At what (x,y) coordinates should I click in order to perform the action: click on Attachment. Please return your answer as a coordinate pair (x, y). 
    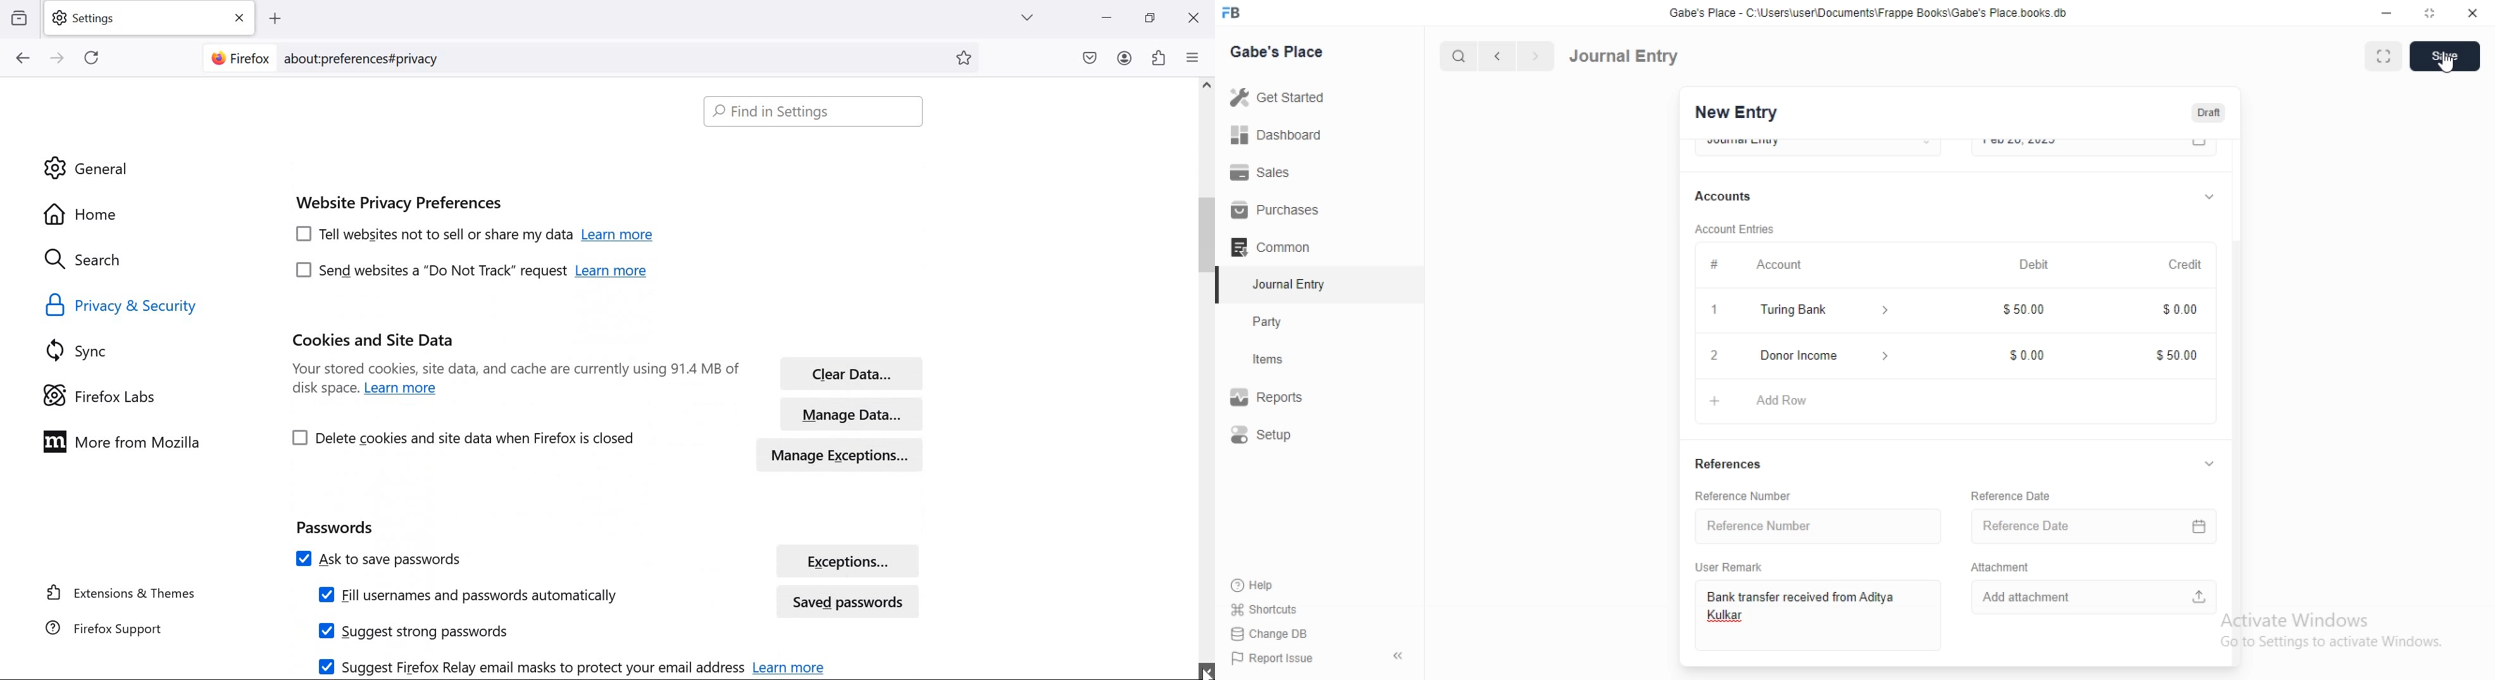
    Looking at the image, I should click on (2000, 565).